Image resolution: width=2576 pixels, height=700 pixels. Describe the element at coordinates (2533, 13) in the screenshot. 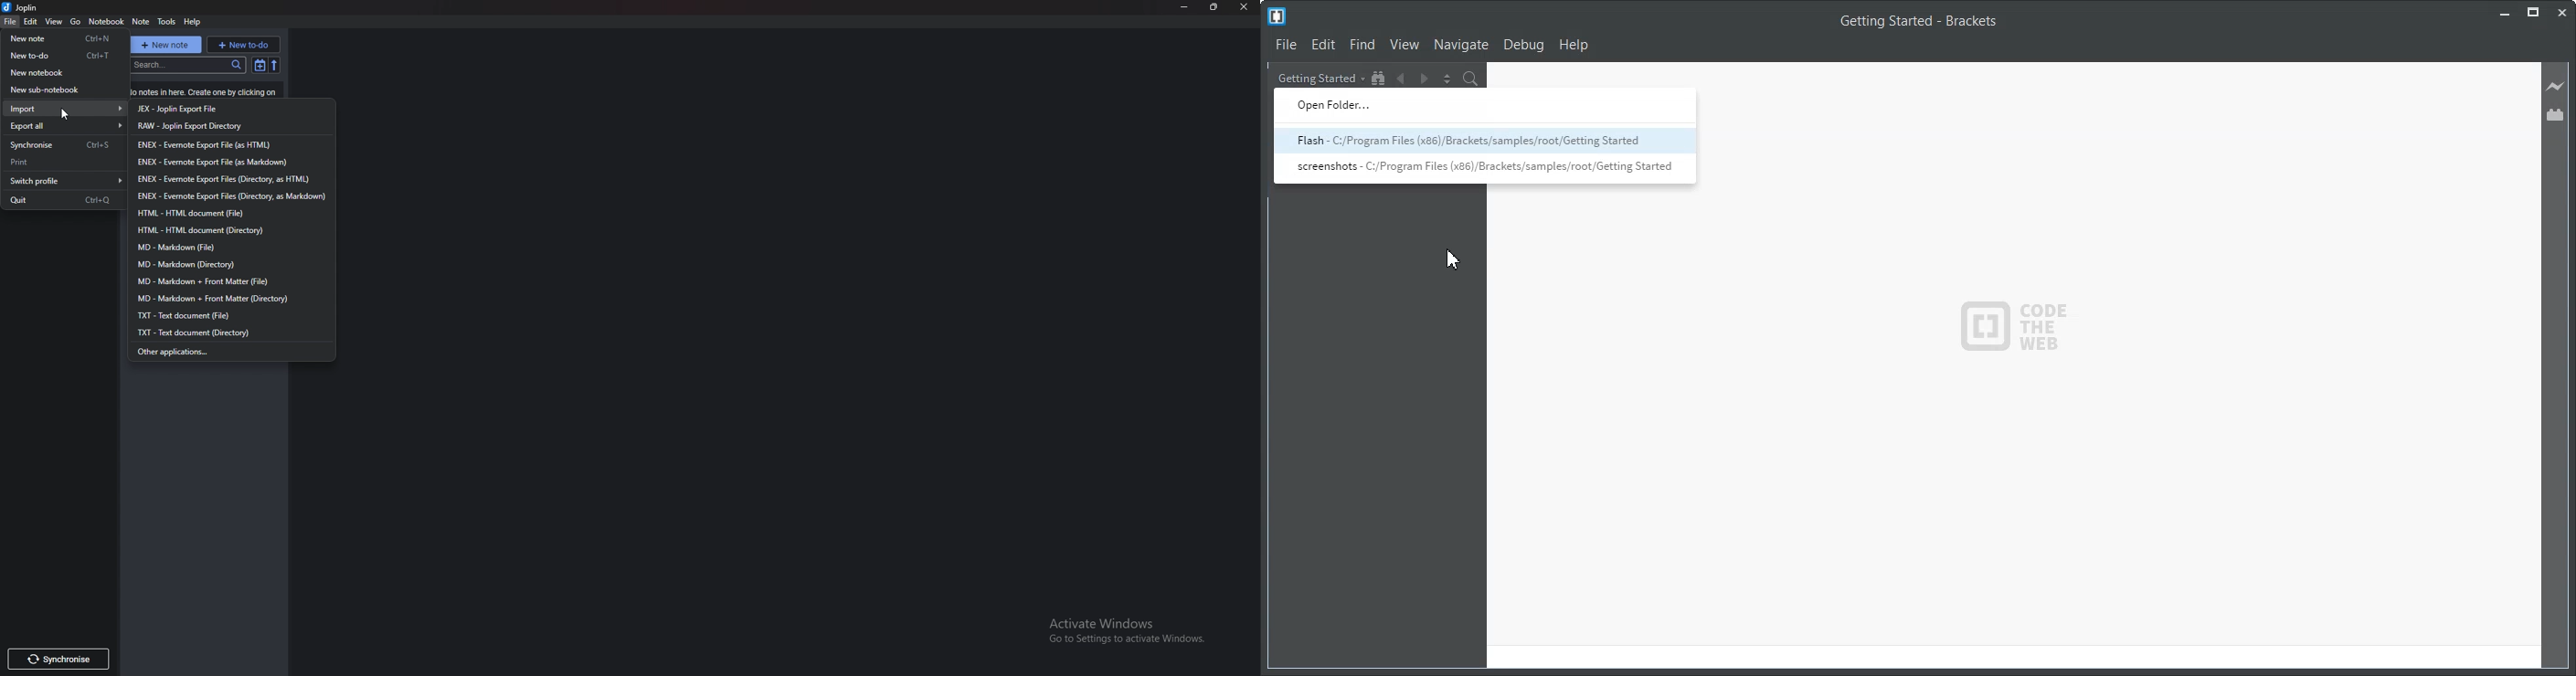

I see `Maximize` at that location.